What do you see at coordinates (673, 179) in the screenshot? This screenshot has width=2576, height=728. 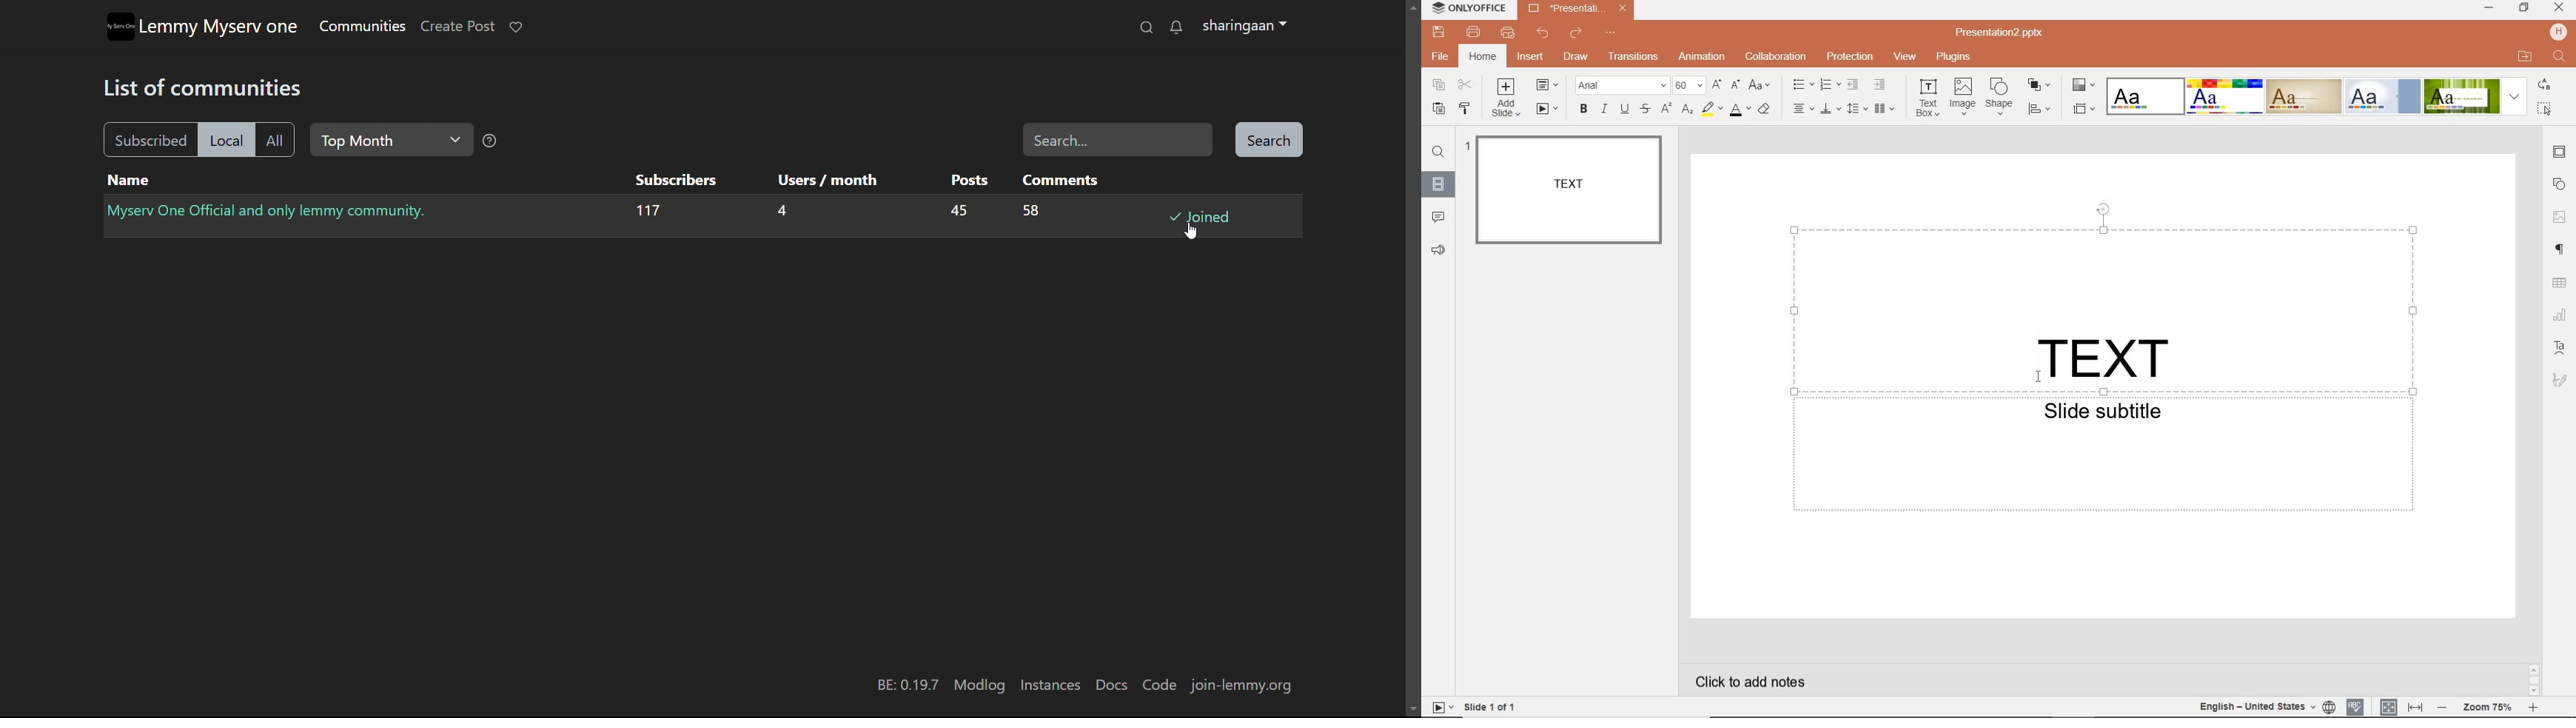 I see `subscribers` at bounding box center [673, 179].